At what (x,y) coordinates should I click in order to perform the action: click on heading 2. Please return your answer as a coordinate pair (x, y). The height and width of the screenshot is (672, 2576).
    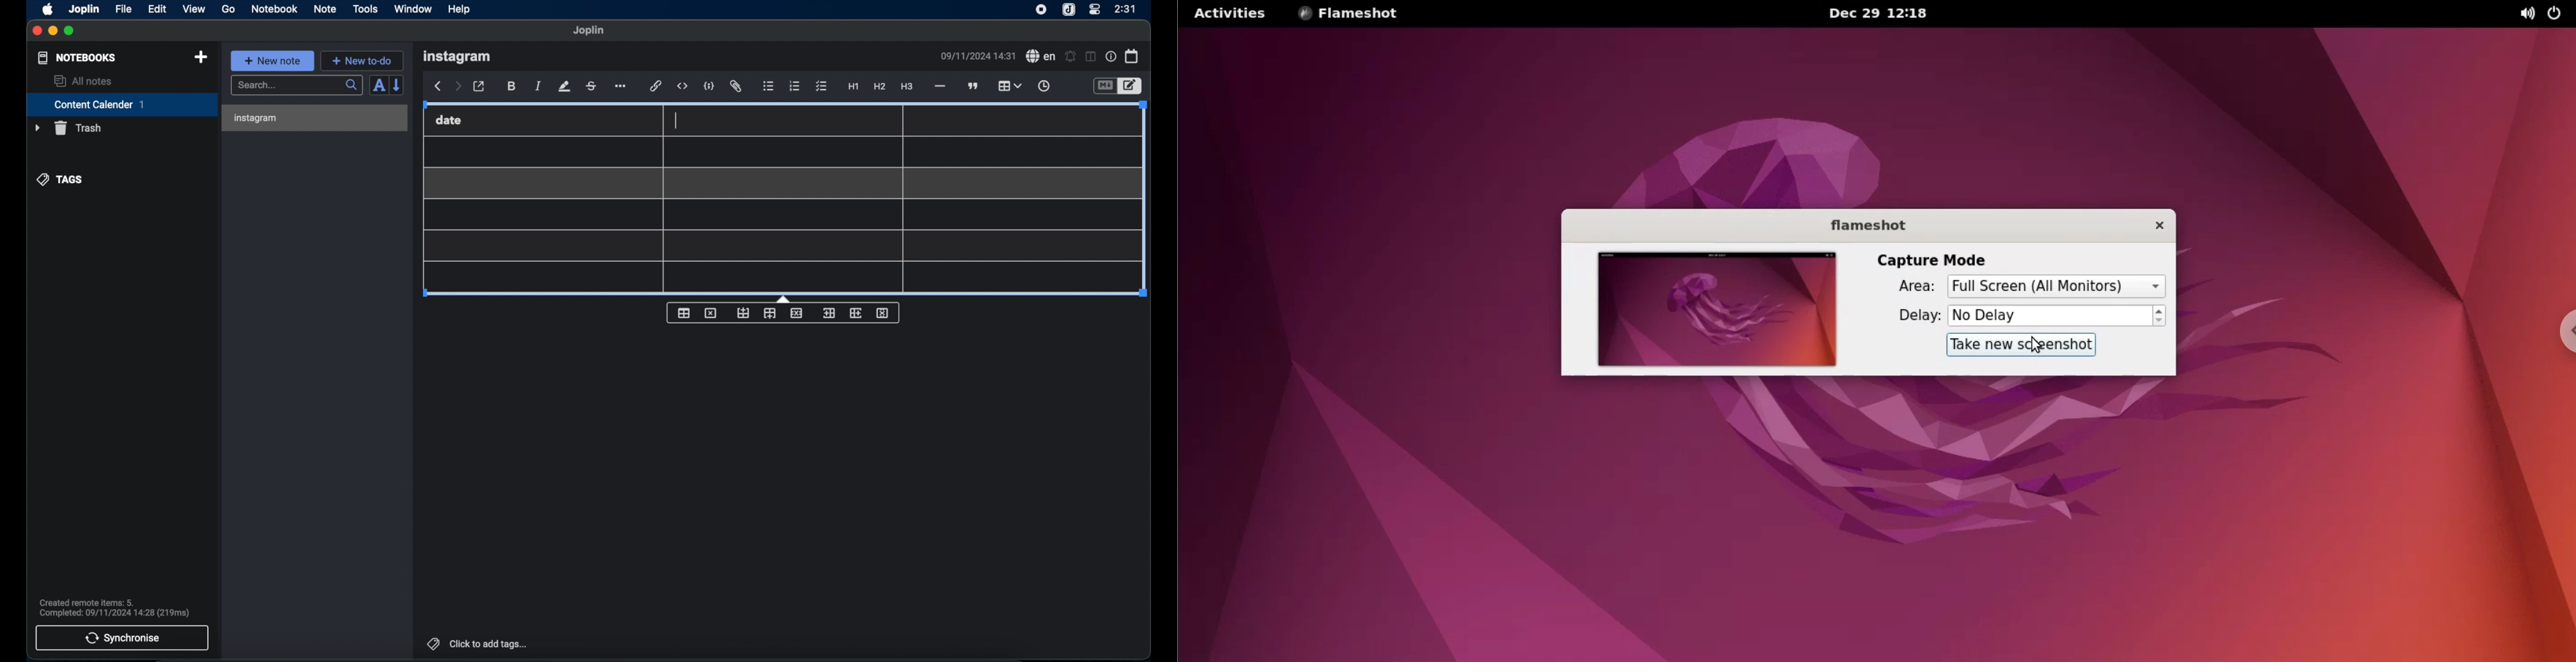
    Looking at the image, I should click on (880, 86).